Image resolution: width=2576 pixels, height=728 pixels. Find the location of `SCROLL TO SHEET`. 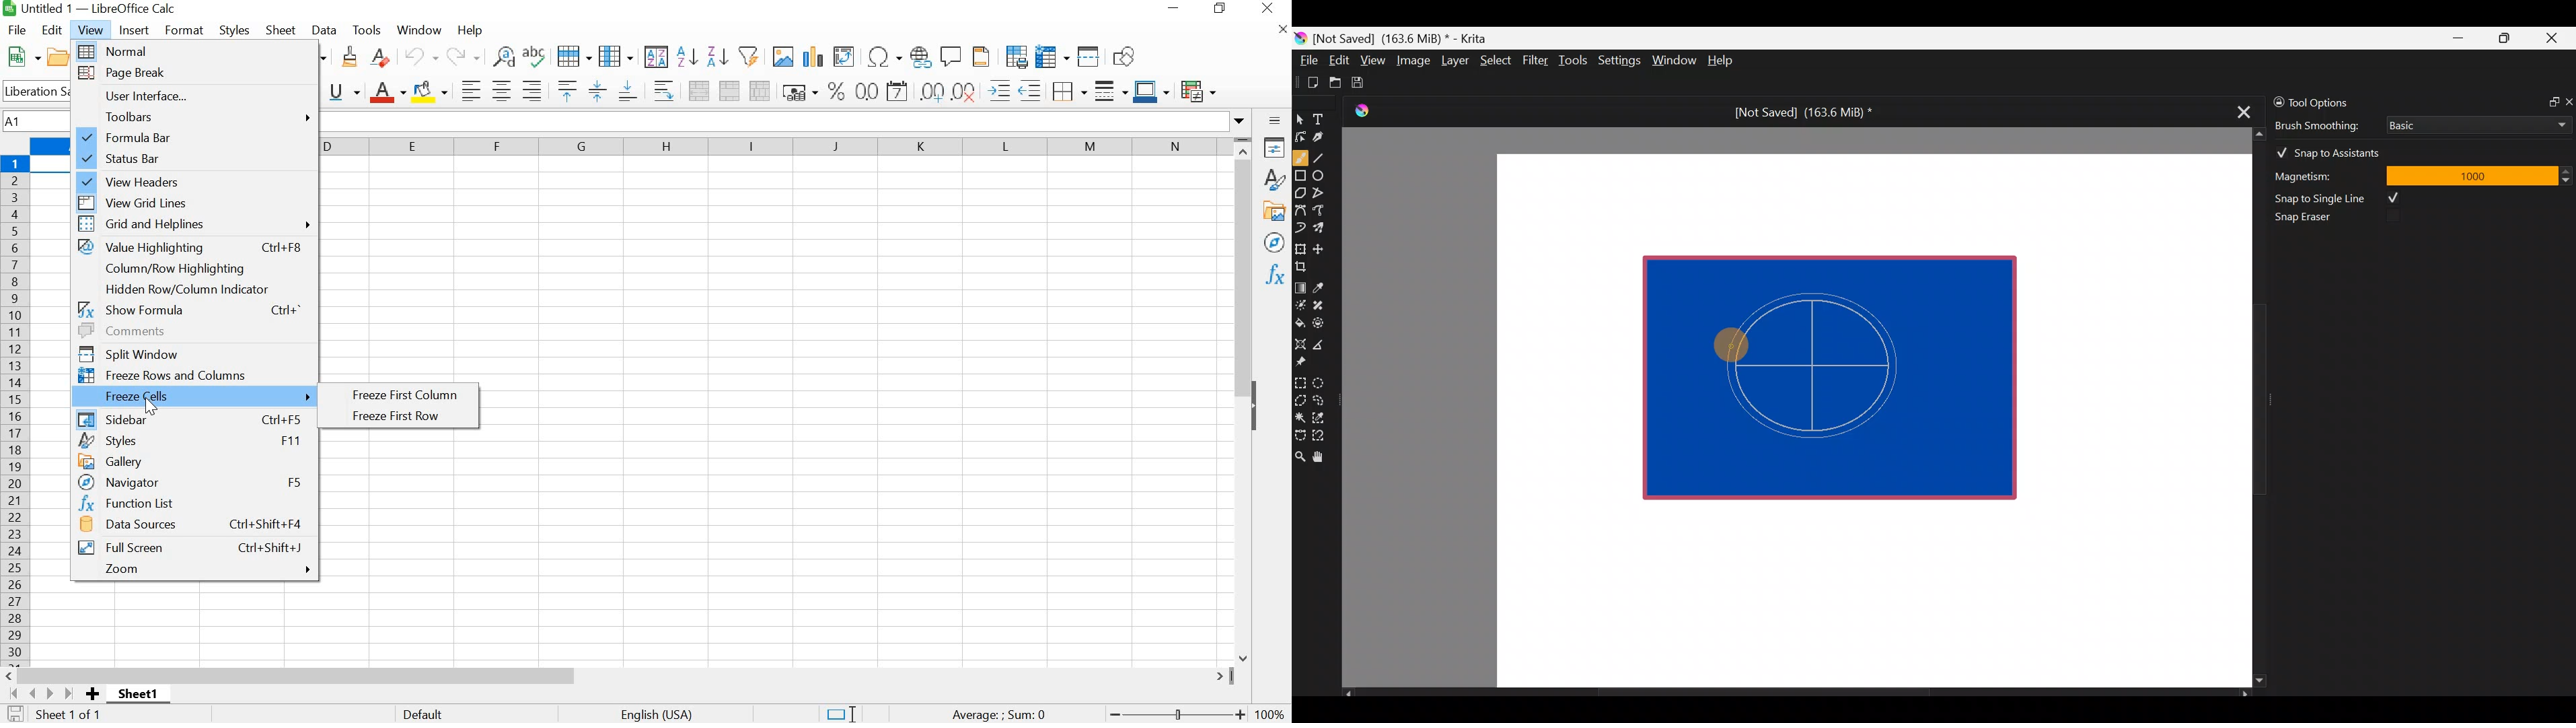

SCROLL TO SHEET is located at coordinates (40, 693).